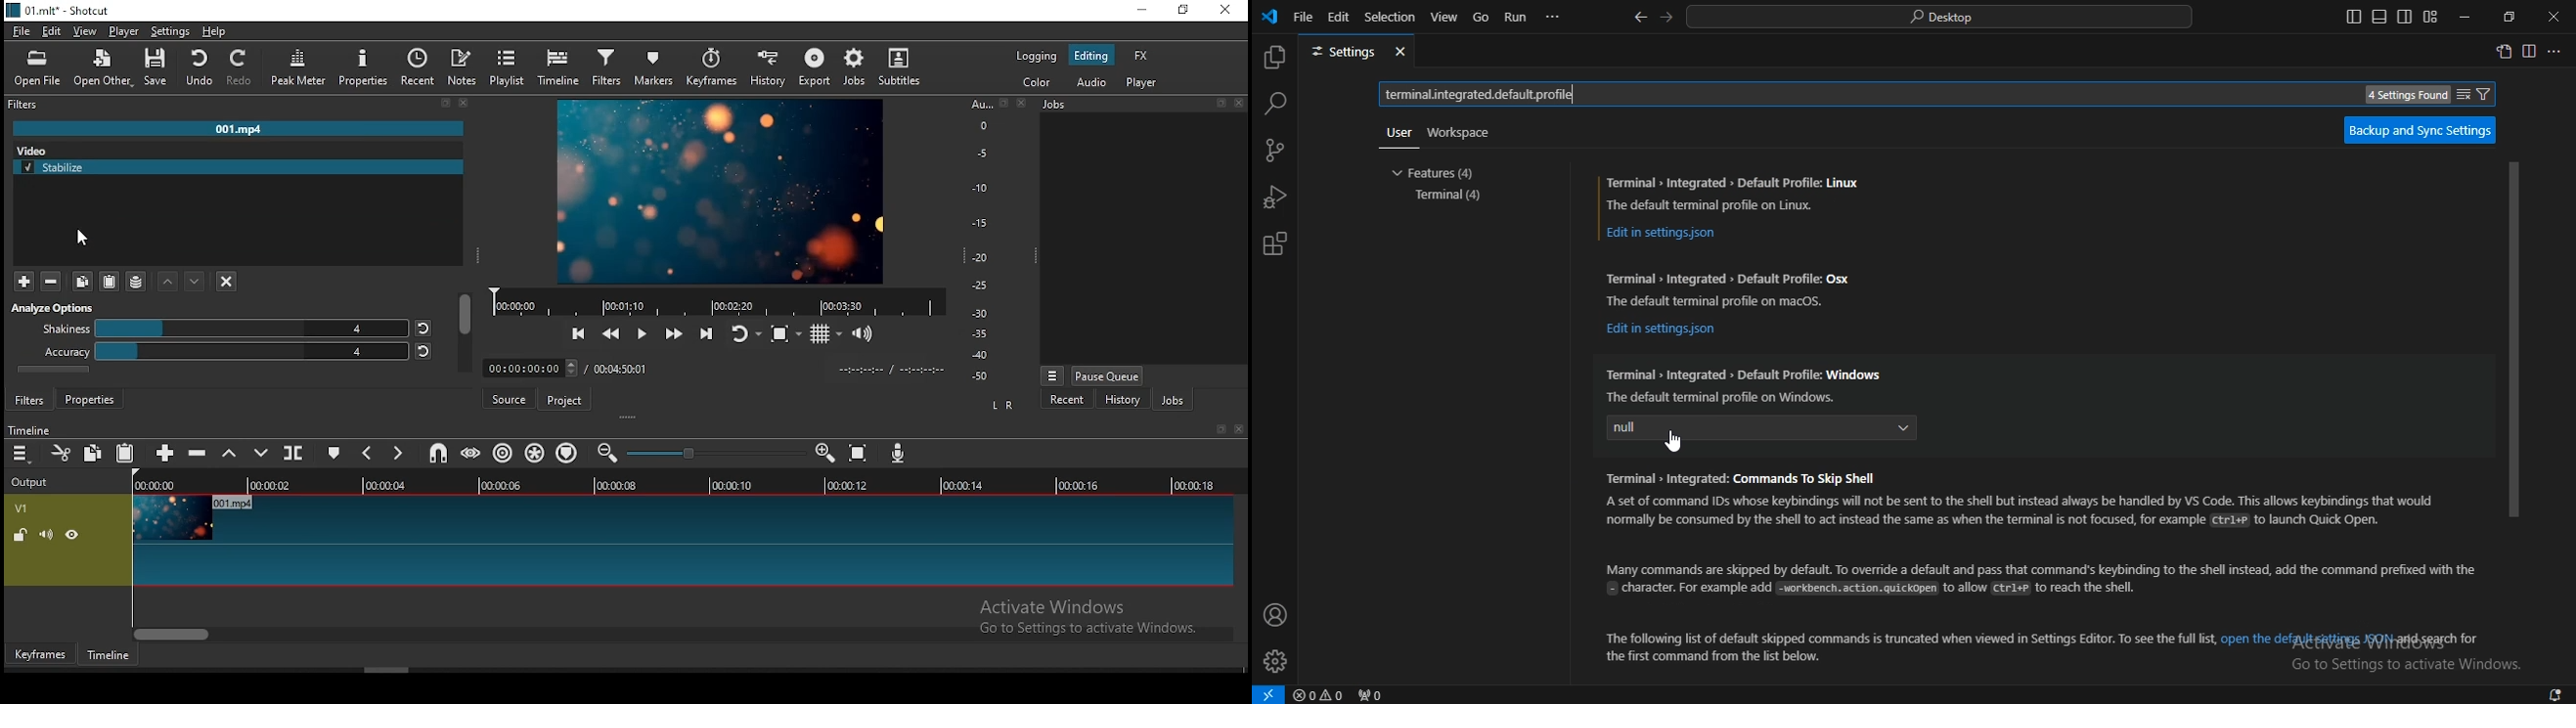  What do you see at coordinates (101, 70) in the screenshot?
I see `Open Other` at bounding box center [101, 70].